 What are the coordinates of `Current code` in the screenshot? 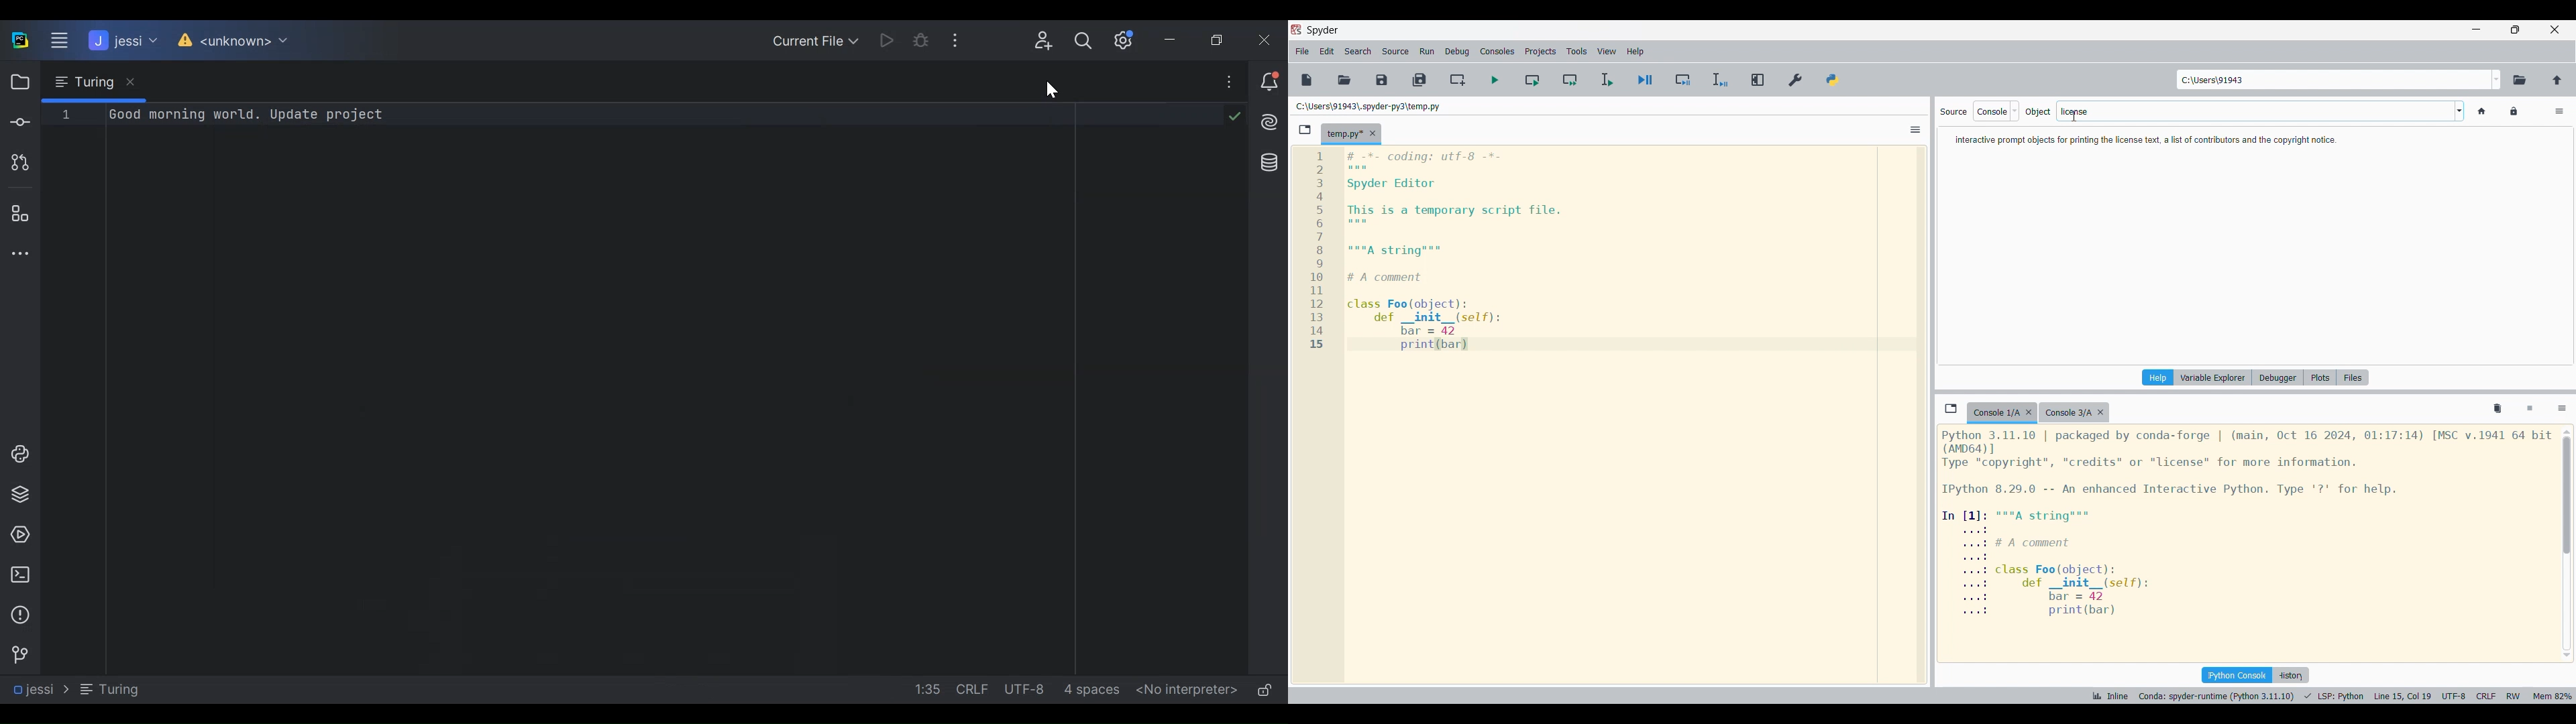 It's located at (1458, 251).